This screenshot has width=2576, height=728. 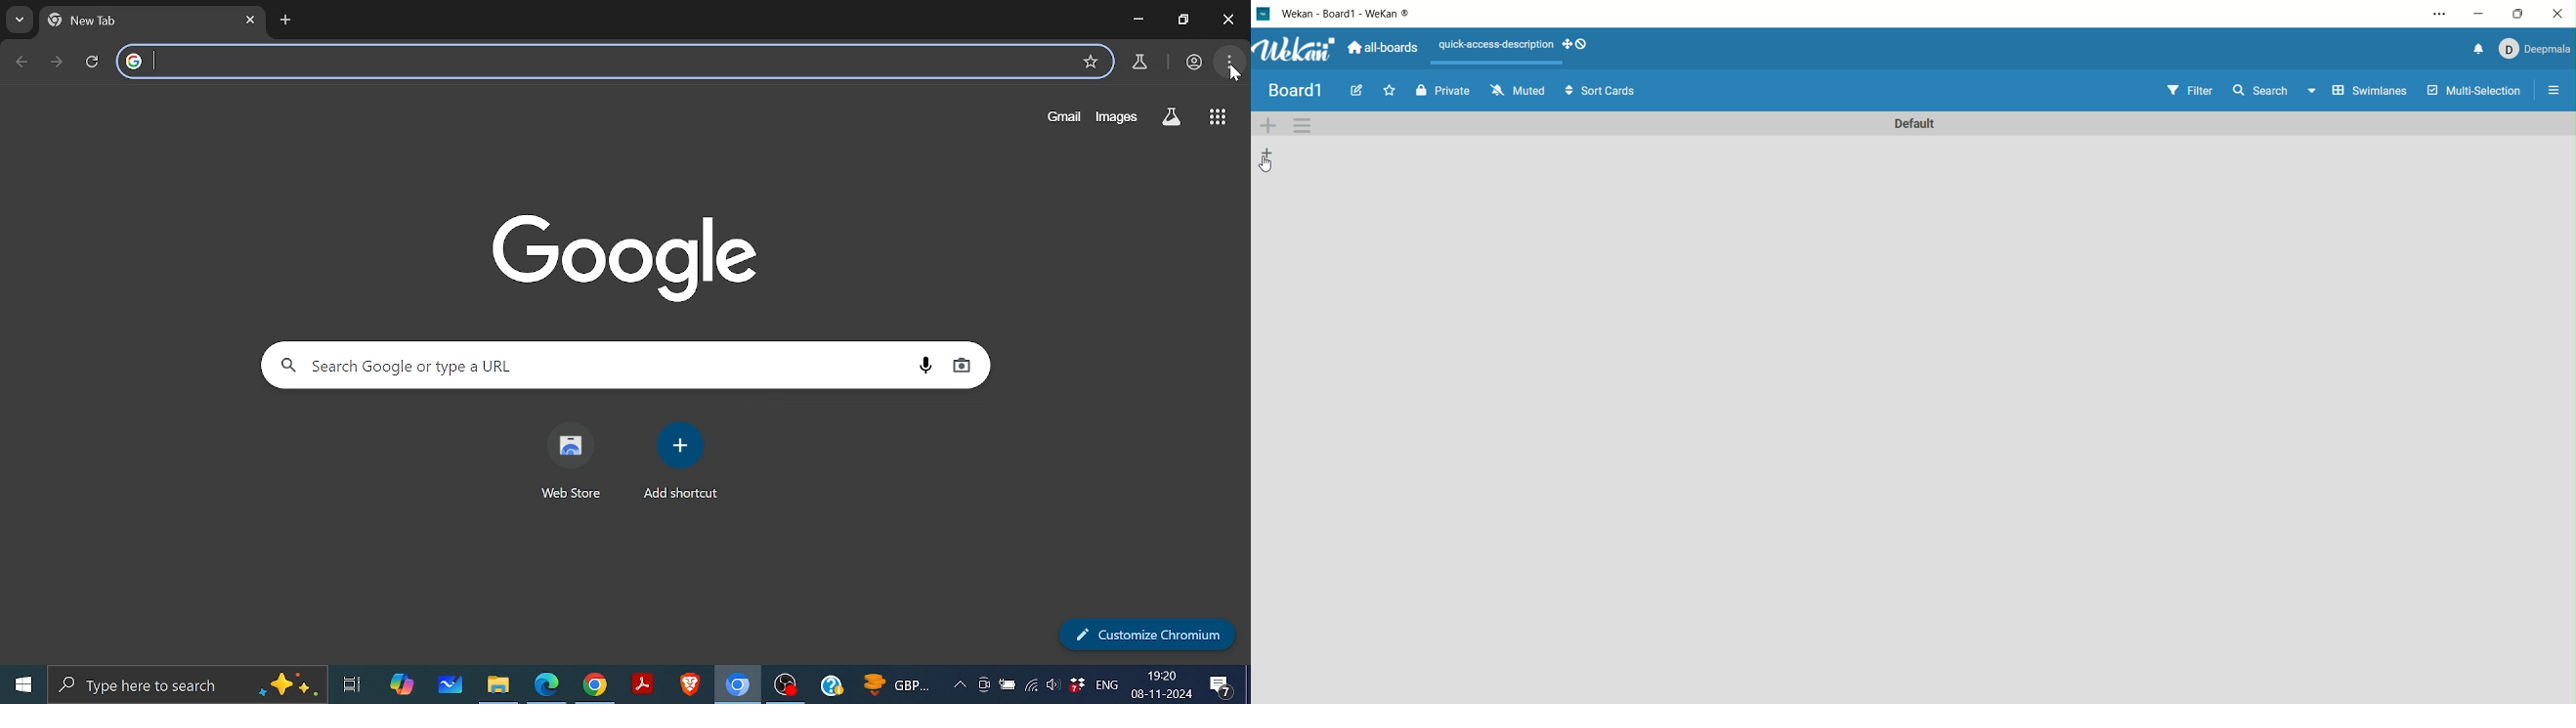 What do you see at coordinates (451, 683) in the screenshot?
I see `Whitebiard` at bounding box center [451, 683].